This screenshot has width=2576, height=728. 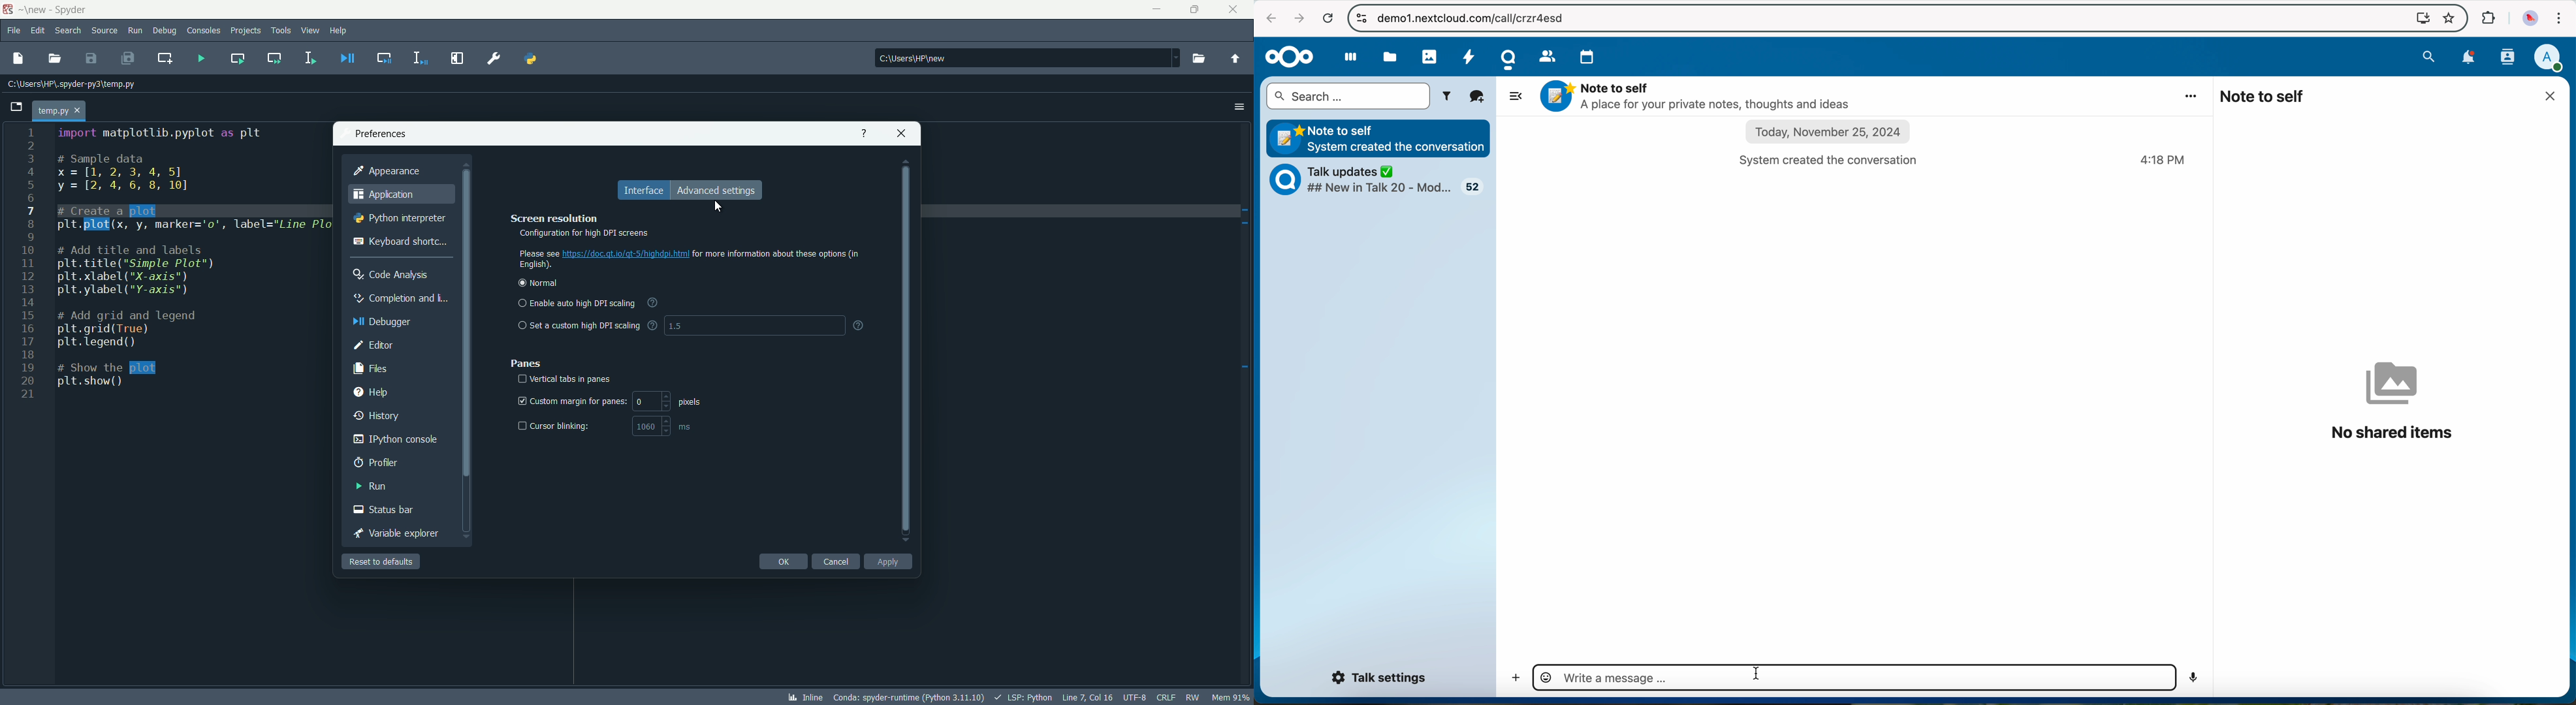 I want to click on URL, so click(x=1482, y=18).